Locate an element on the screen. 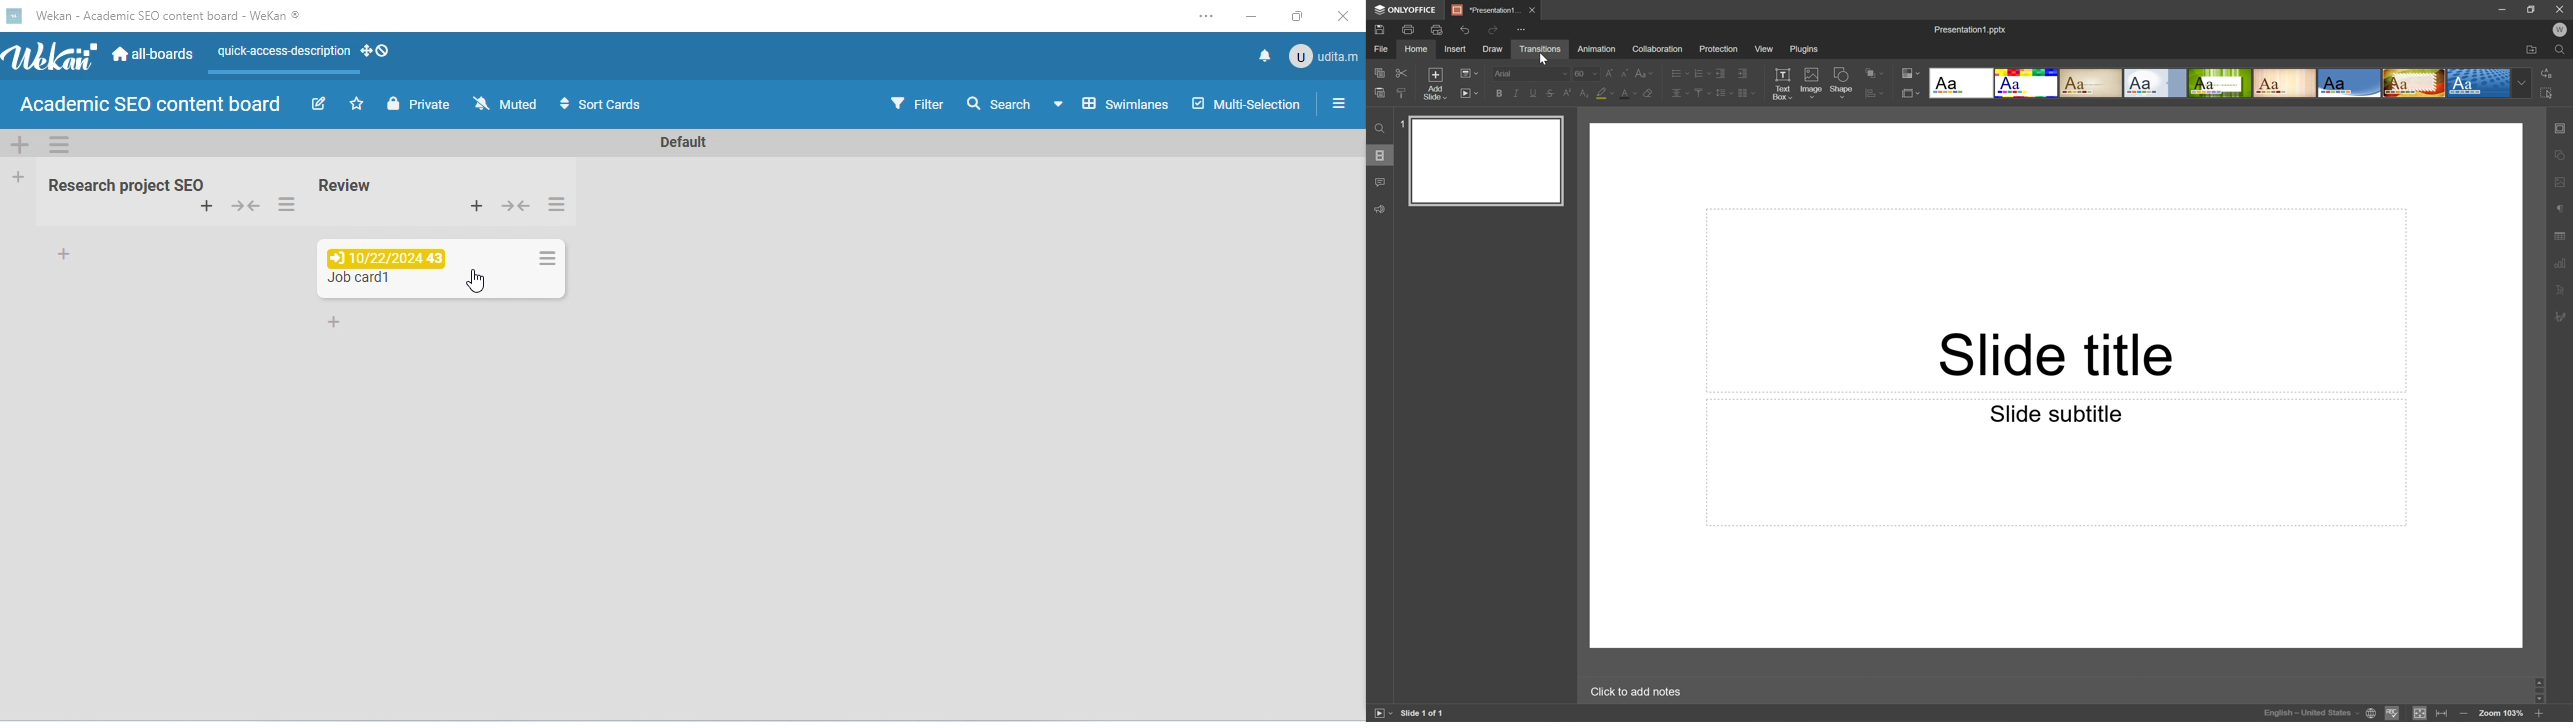  Close is located at coordinates (1533, 10).